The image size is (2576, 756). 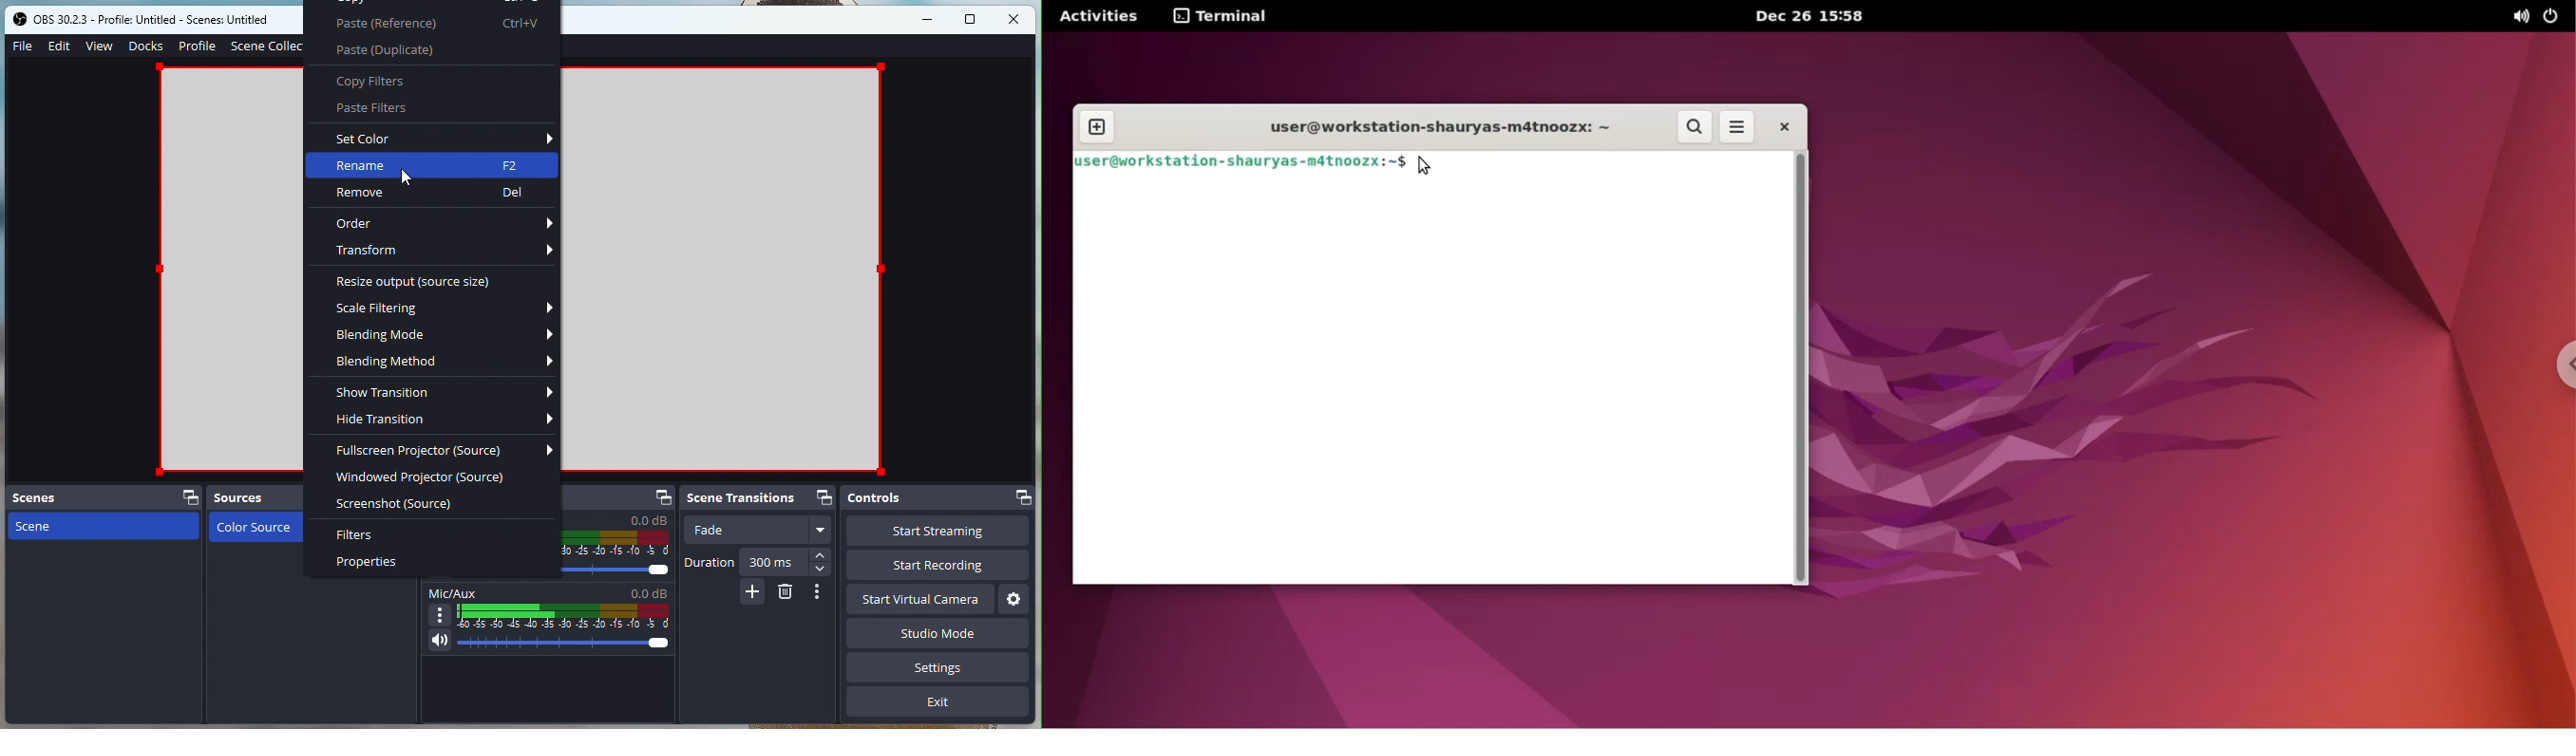 I want to click on Activities, so click(x=1097, y=17).